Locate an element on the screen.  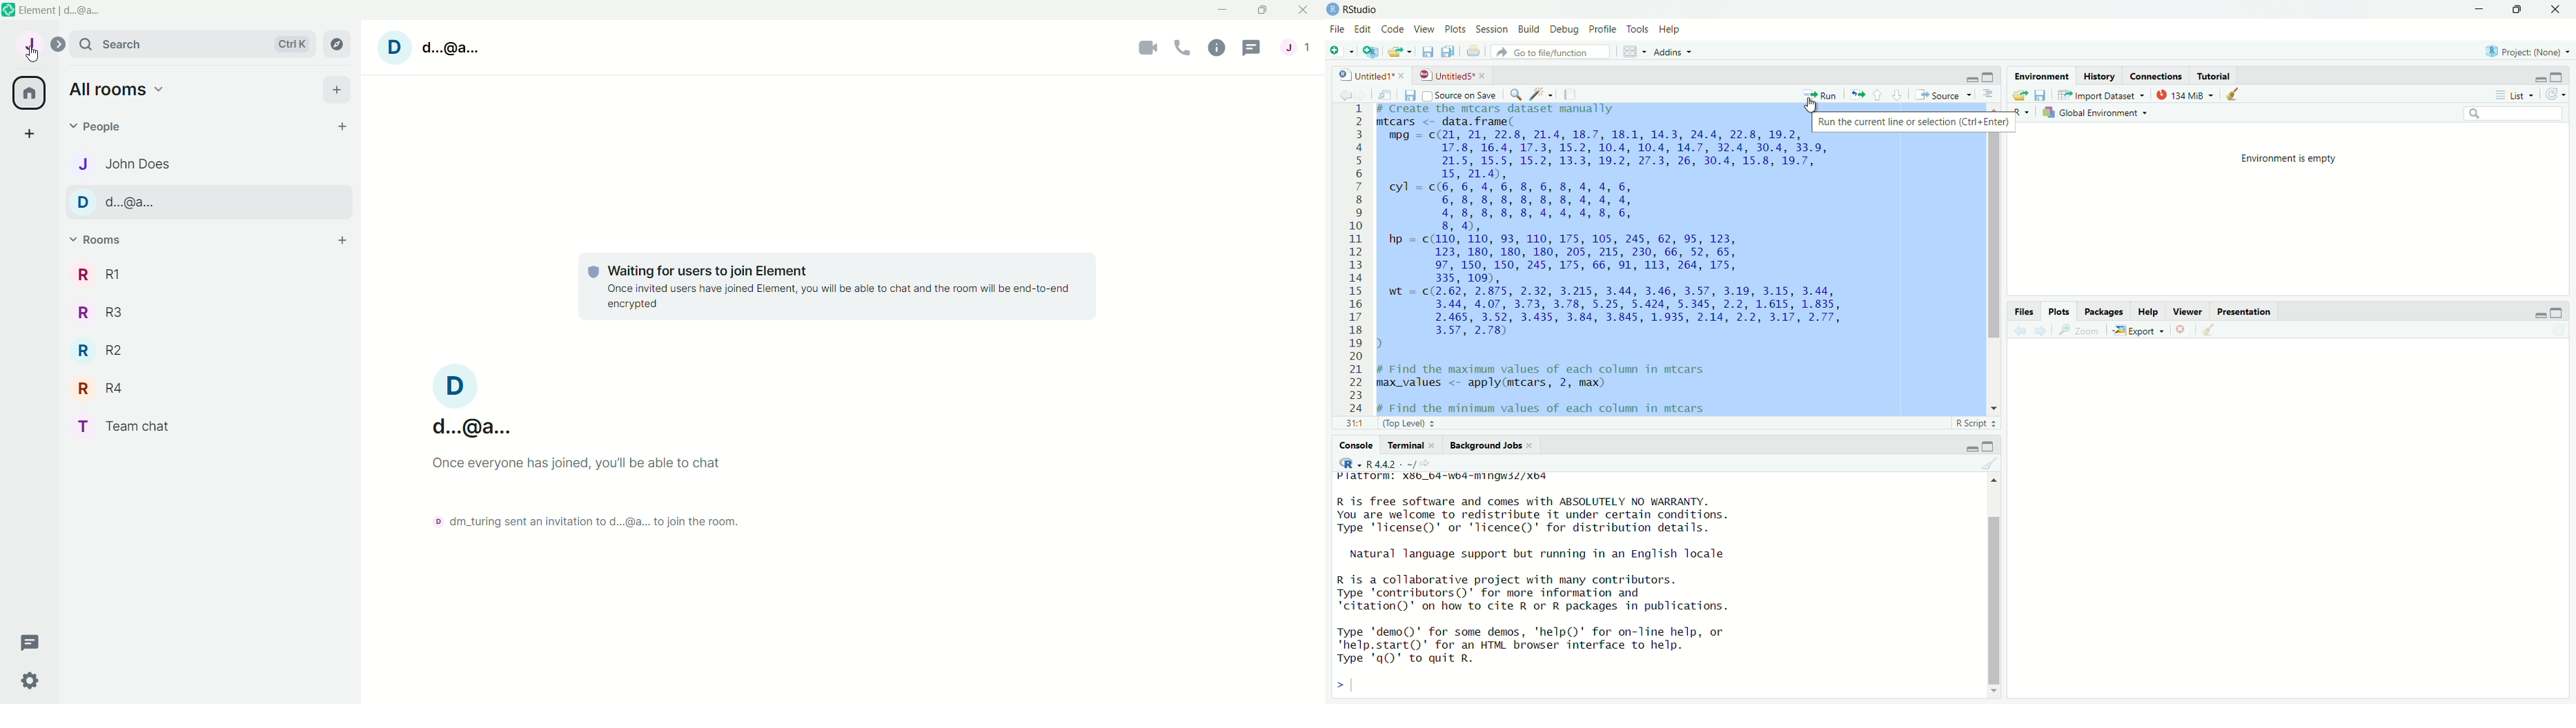
close is located at coordinates (1304, 10).